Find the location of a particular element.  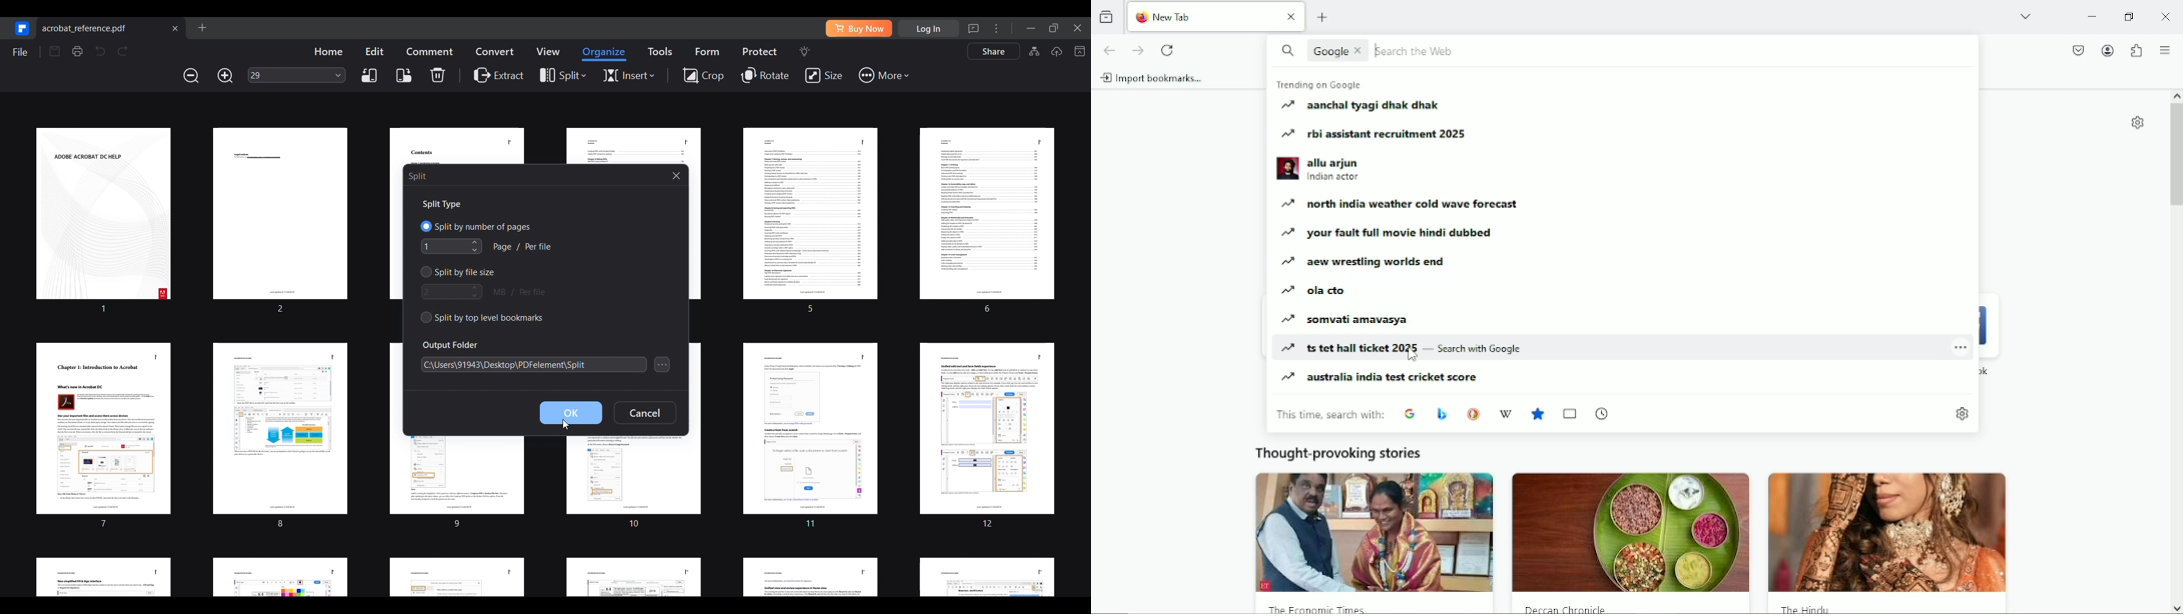

bing is located at coordinates (1439, 413).